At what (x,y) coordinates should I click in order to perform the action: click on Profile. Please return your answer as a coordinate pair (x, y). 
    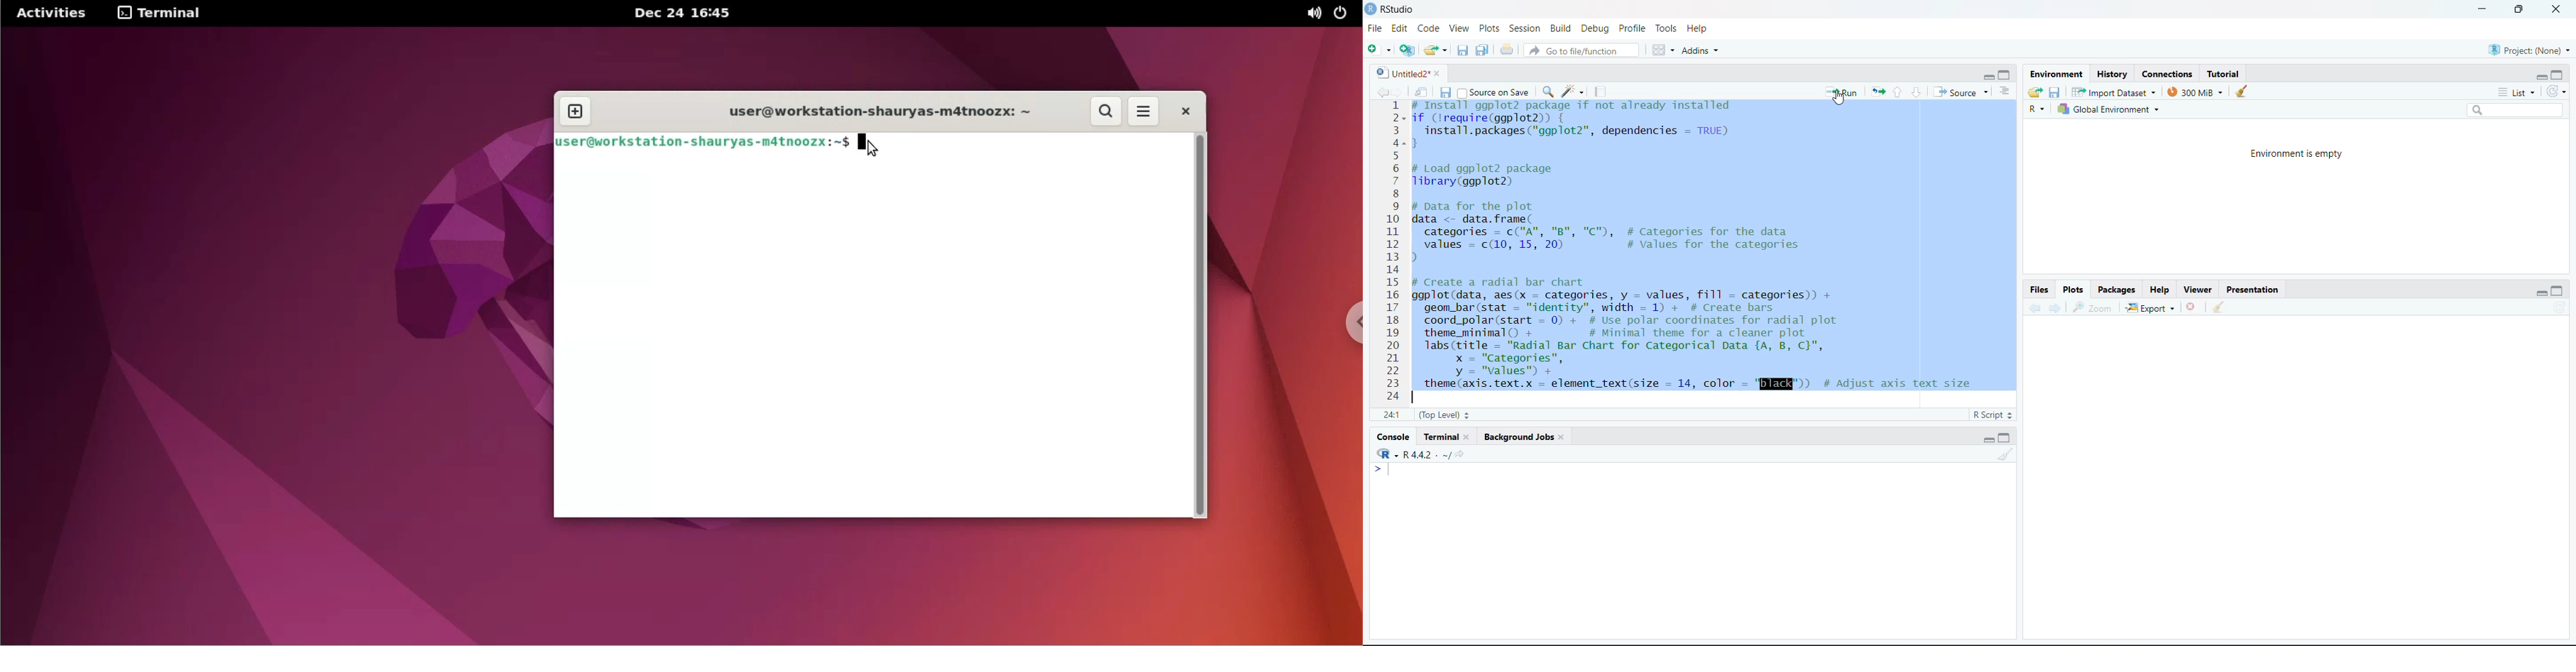
    Looking at the image, I should click on (1633, 30).